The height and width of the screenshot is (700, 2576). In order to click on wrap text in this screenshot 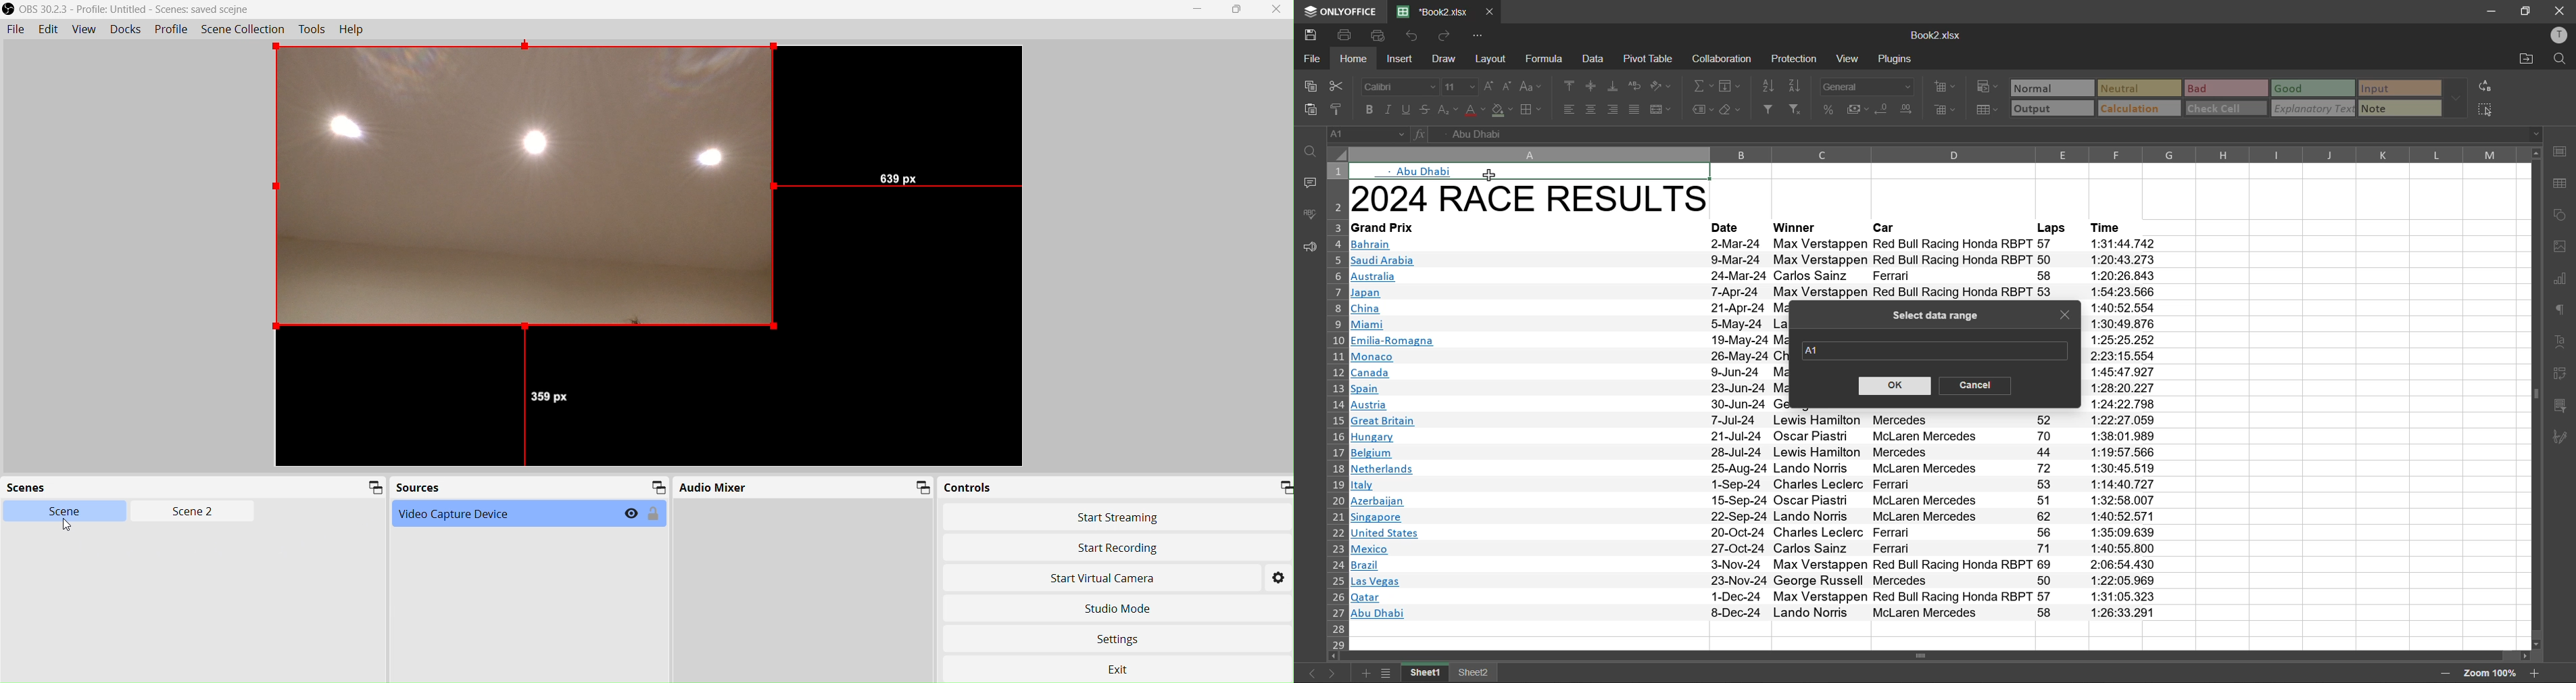, I will do `click(1634, 86)`.